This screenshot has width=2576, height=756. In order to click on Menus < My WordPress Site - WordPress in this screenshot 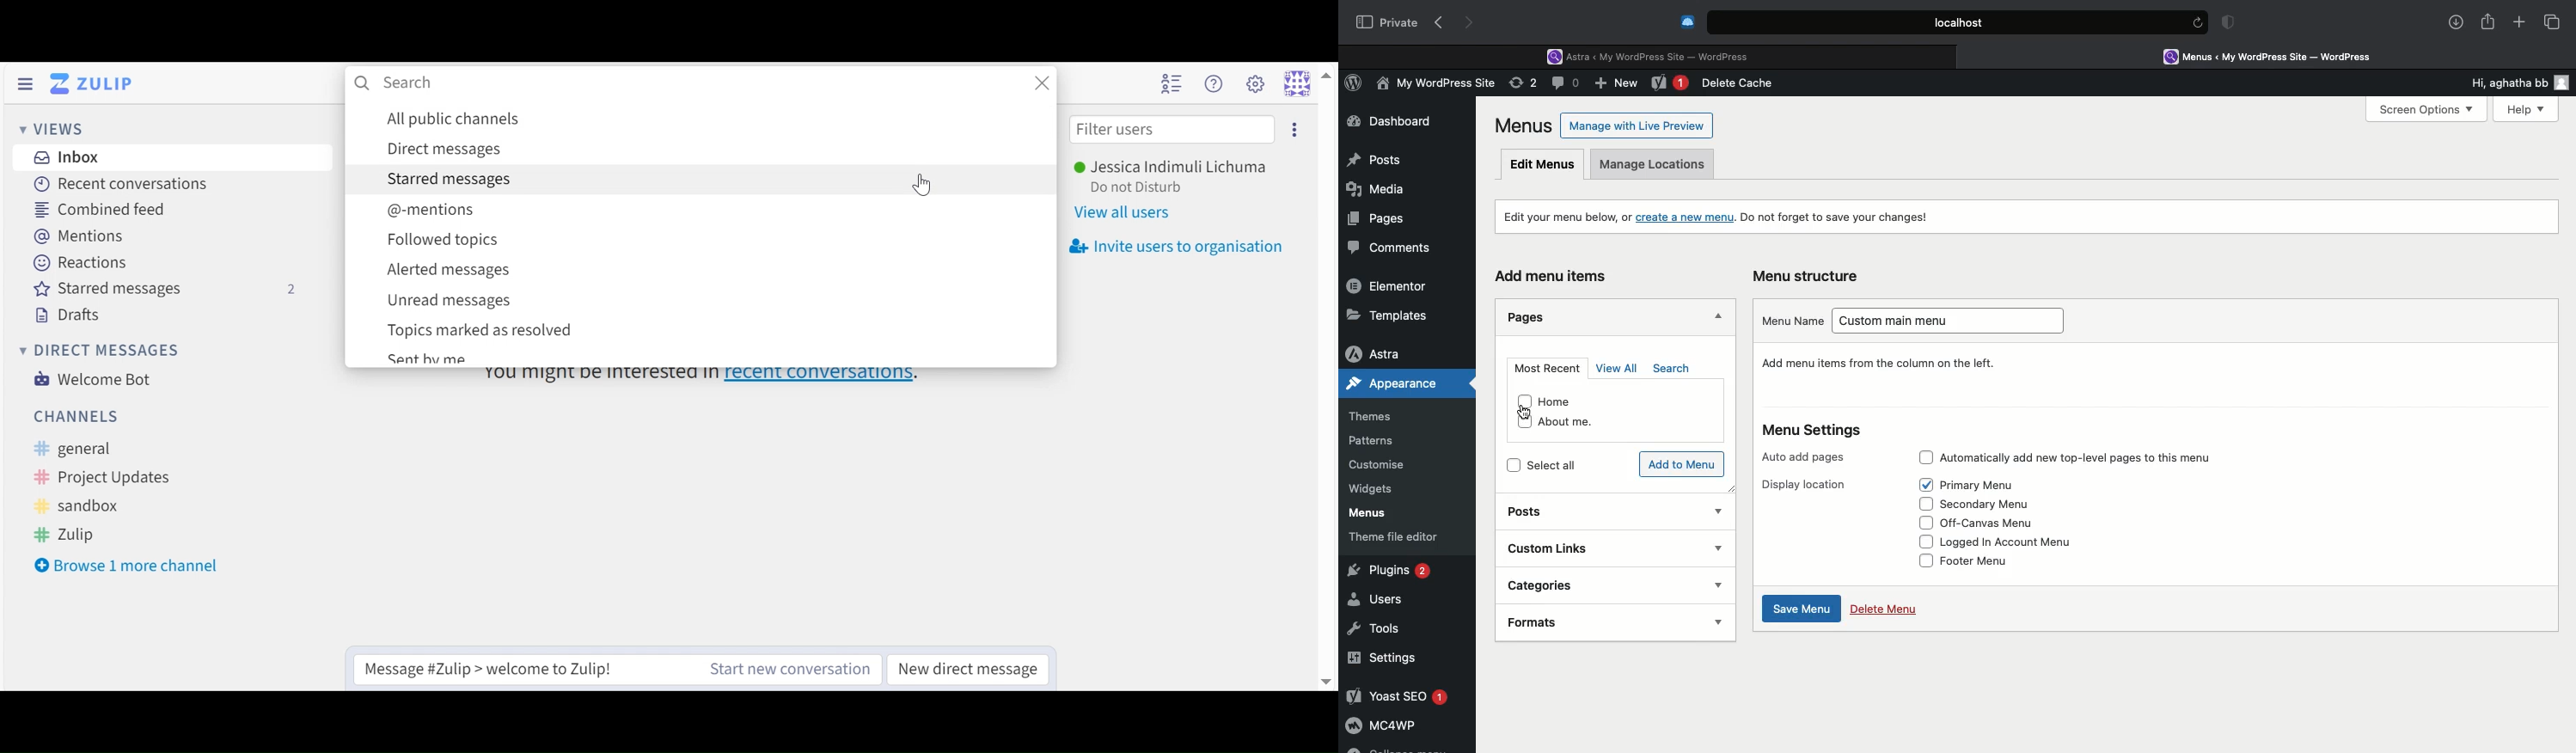, I will do `click(2280, 56)`.